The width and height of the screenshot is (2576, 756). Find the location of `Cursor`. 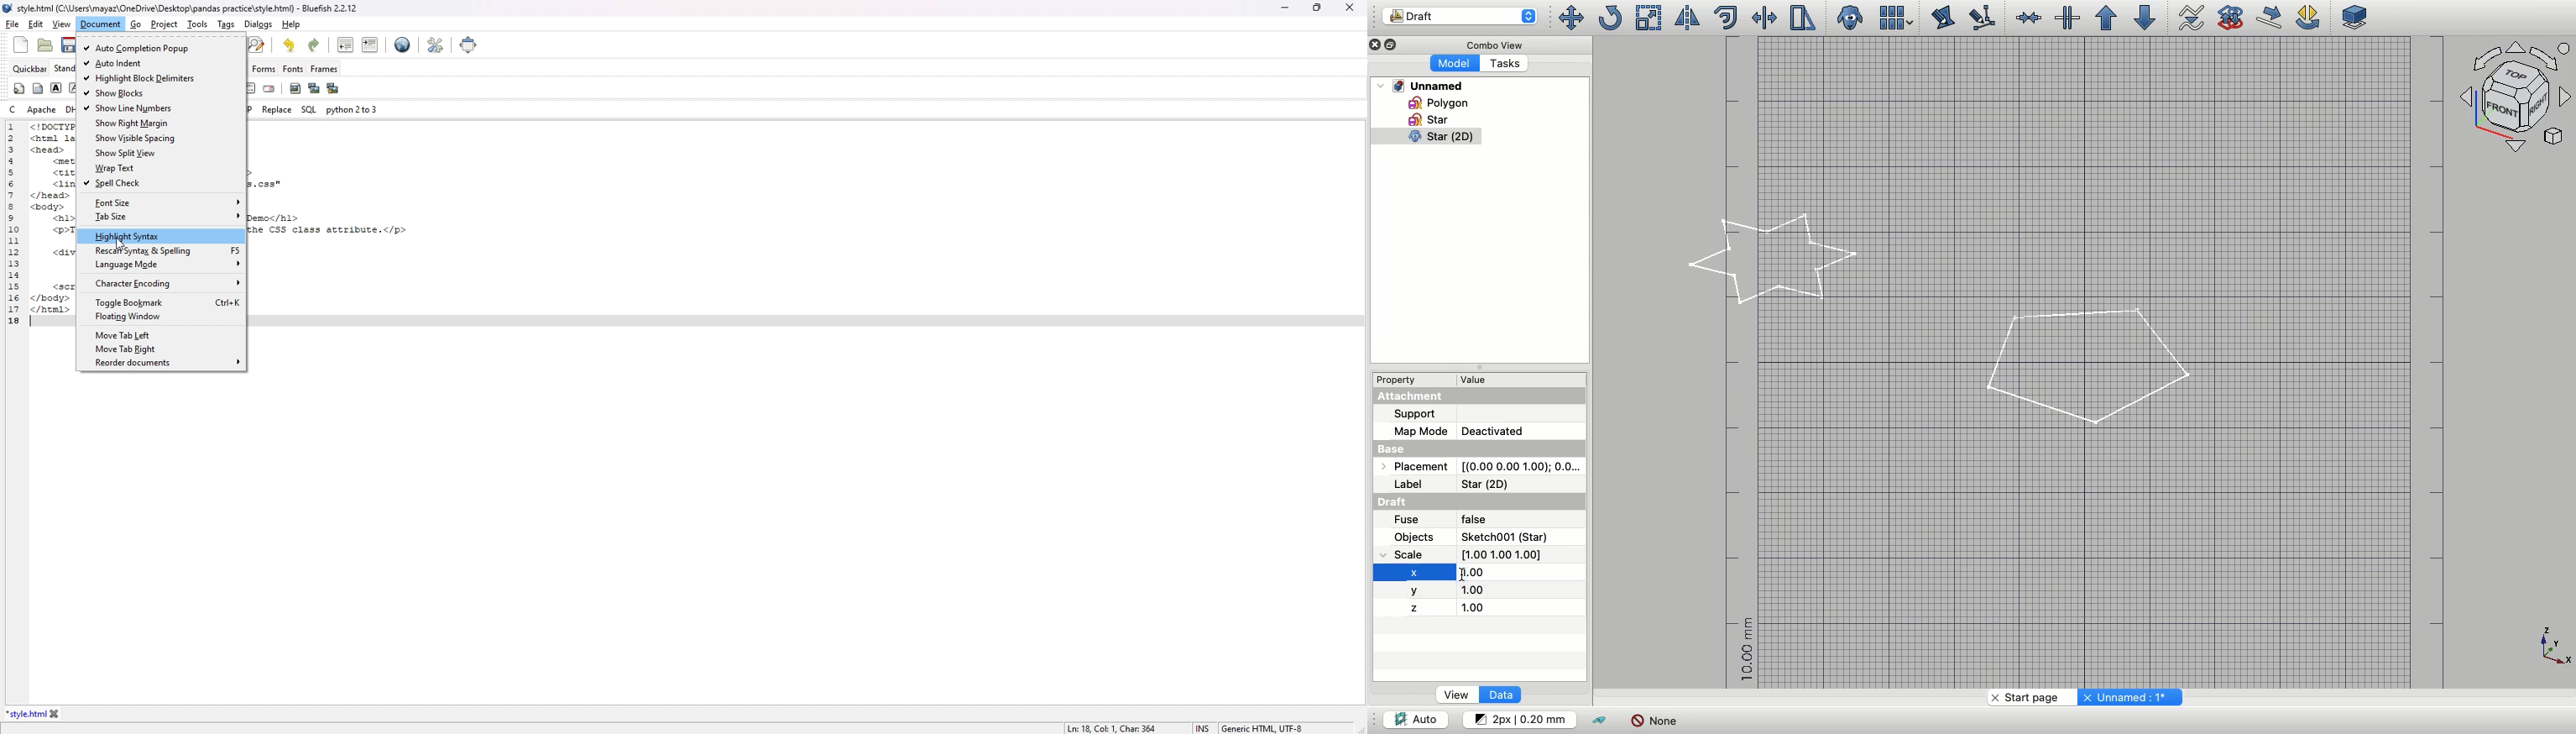

Cursor is located at coordinates (1460, 574).